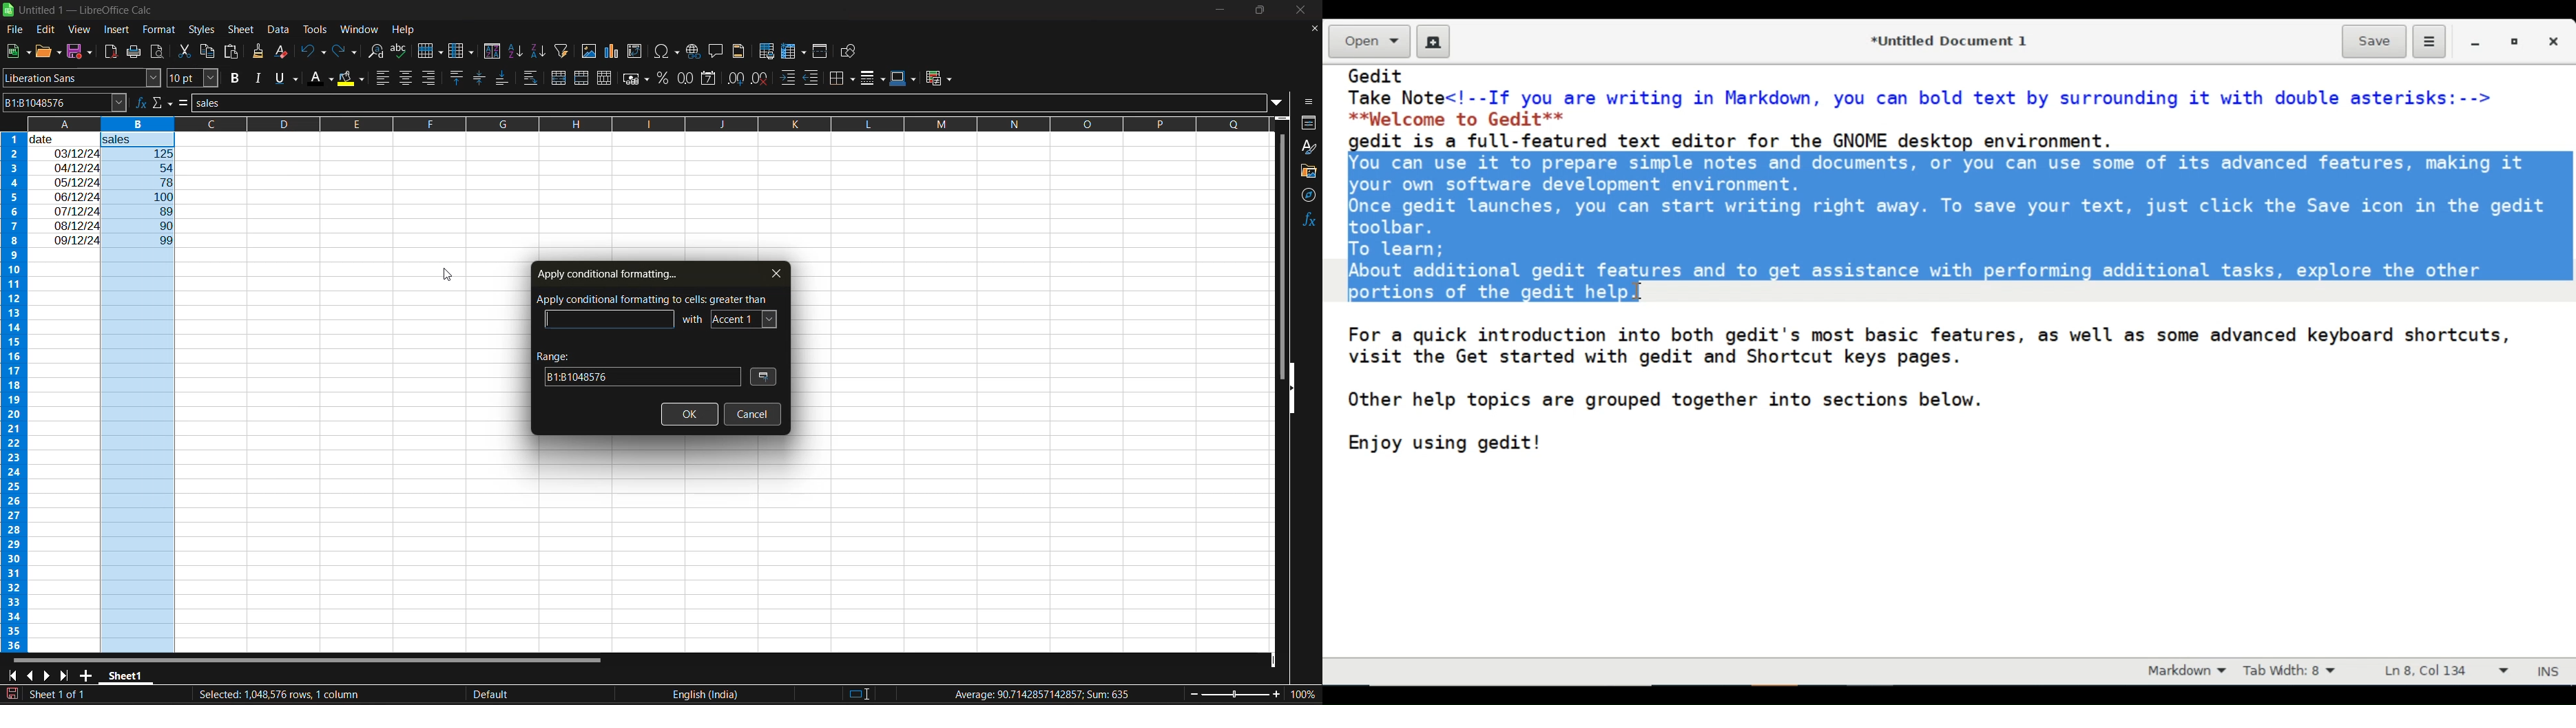 The height and width of the screenshot is (728, 2576). What do you see at coordinates (430, 50) in the screenshot?
I see `row` at bounding box center [430, 50].